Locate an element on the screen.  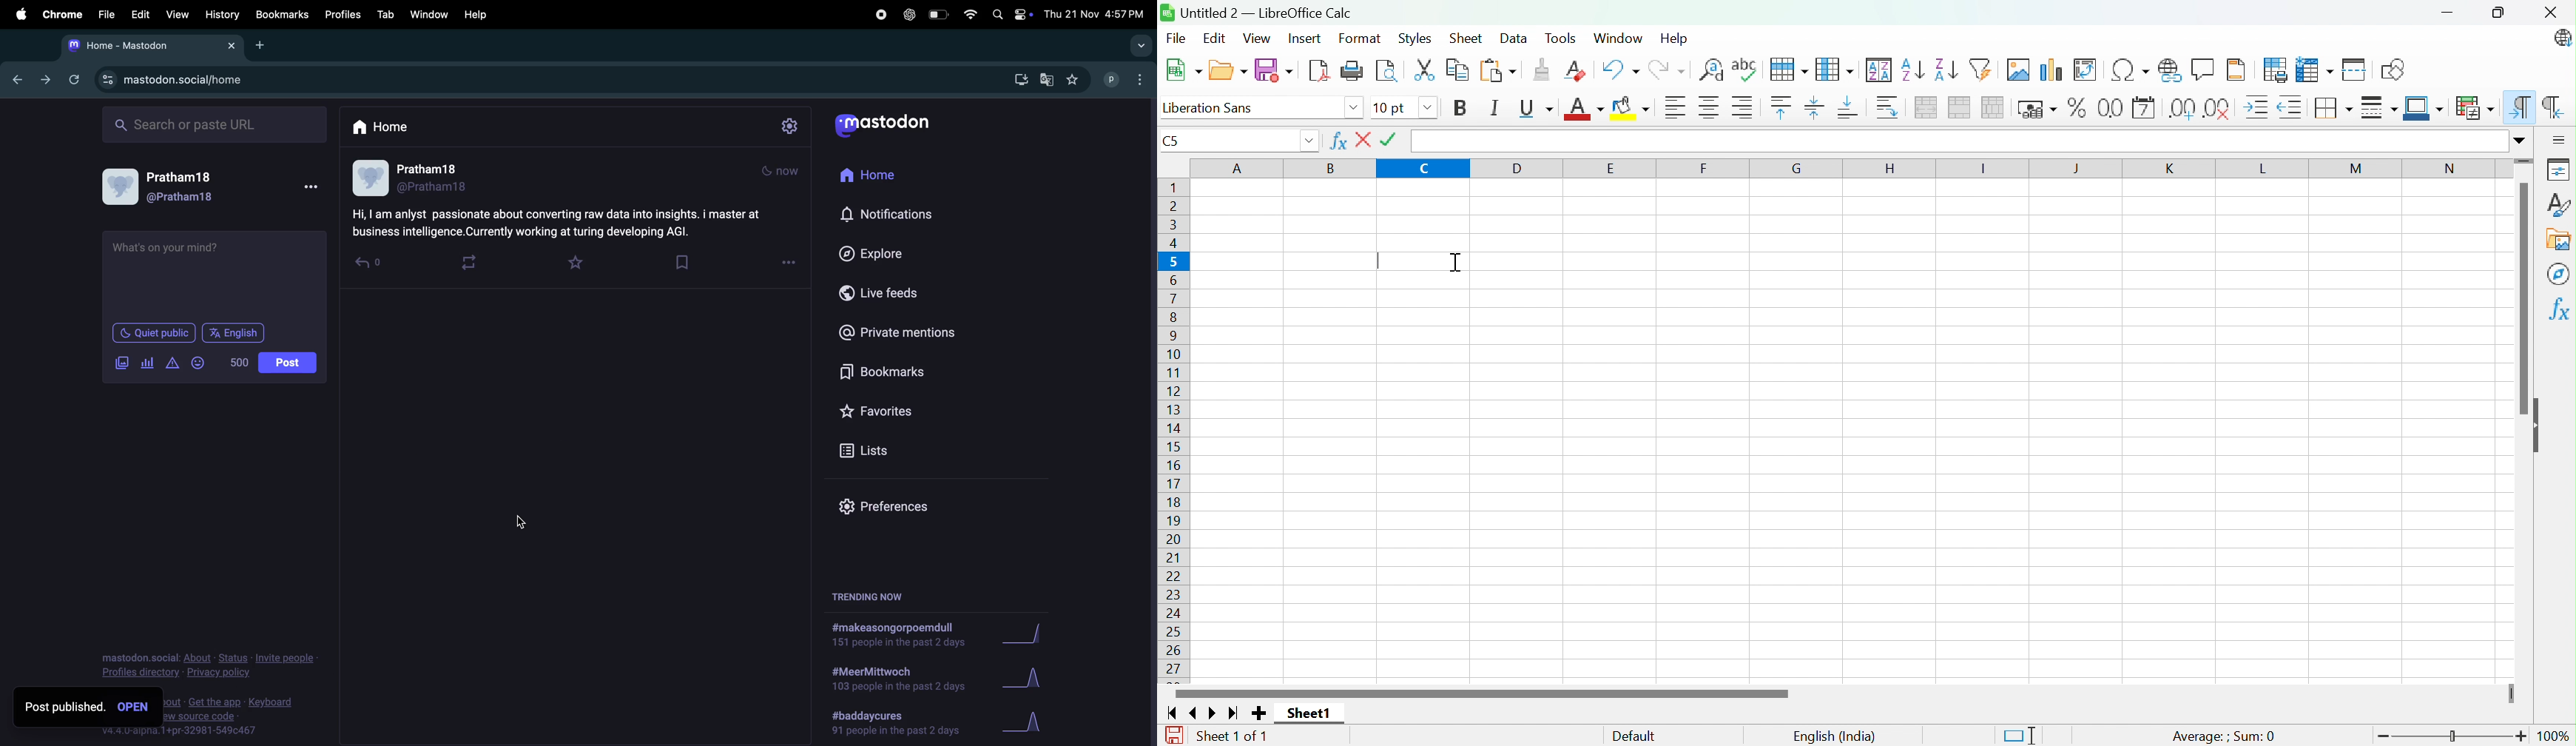
live feeds is located at coordinates (891, 293).